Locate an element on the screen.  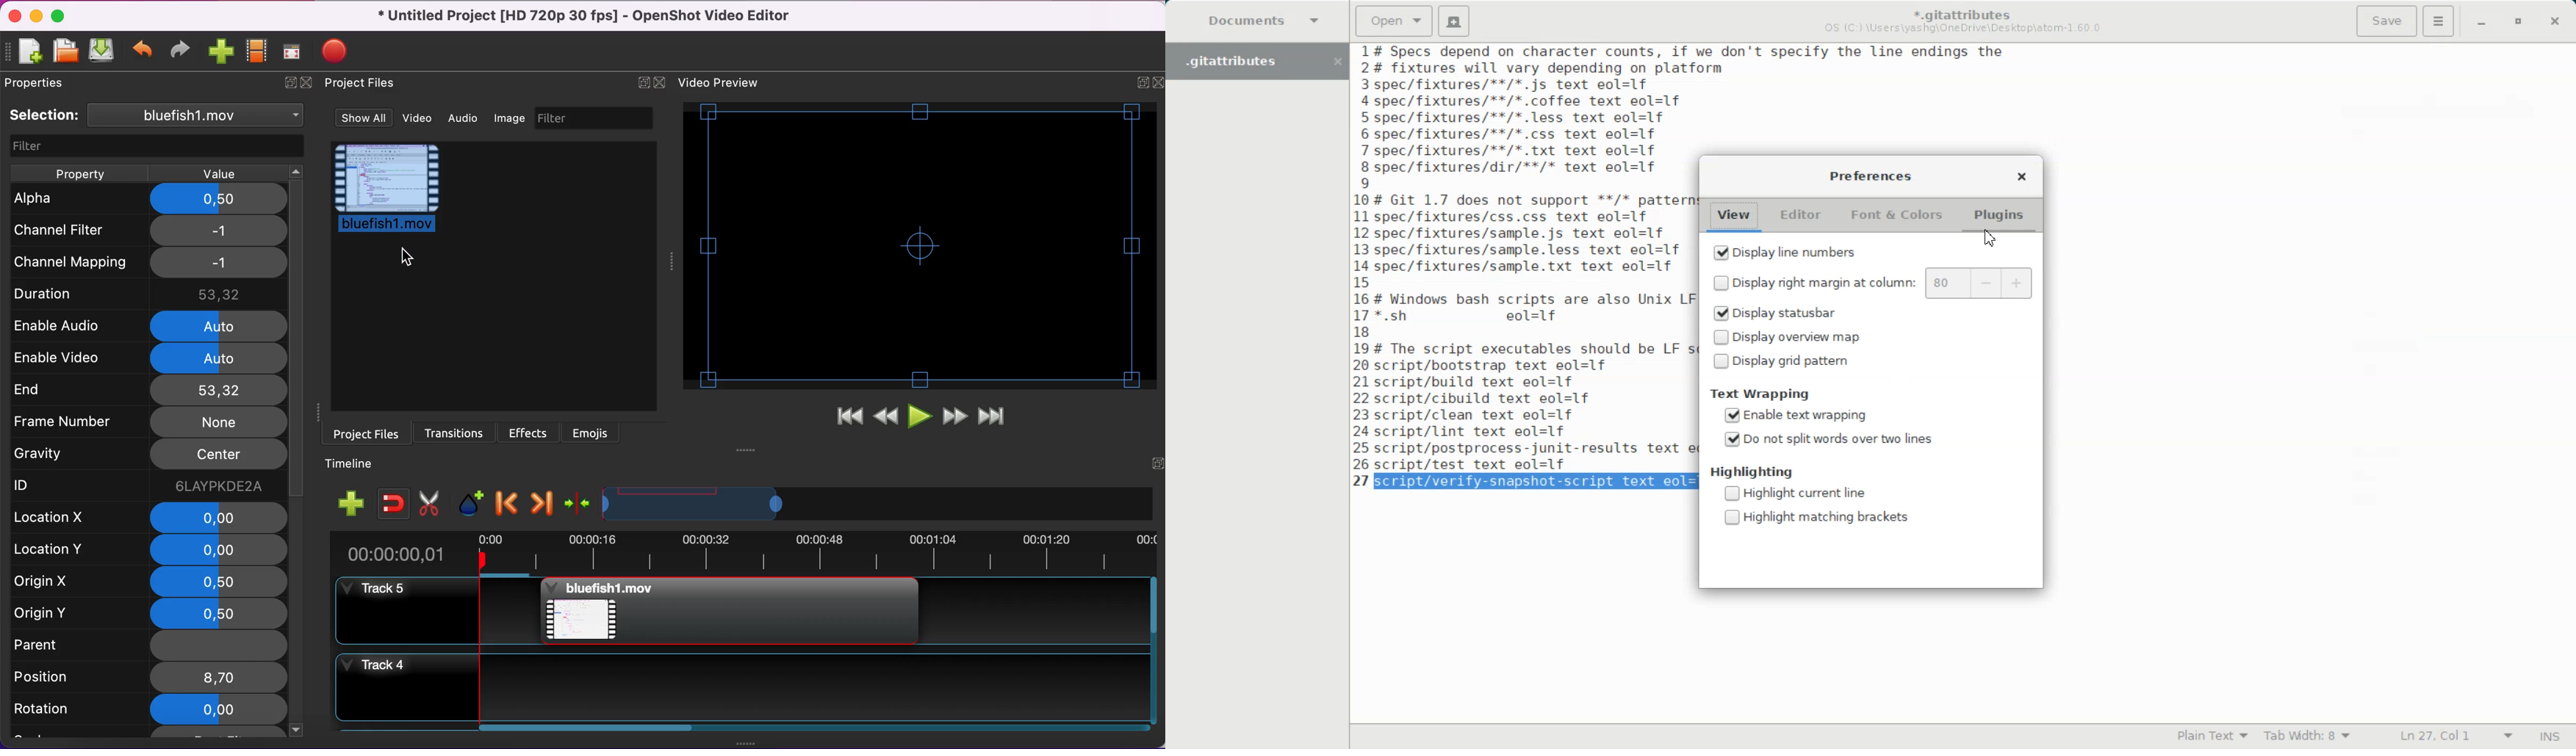
project files is located at coordinates (361, 434).